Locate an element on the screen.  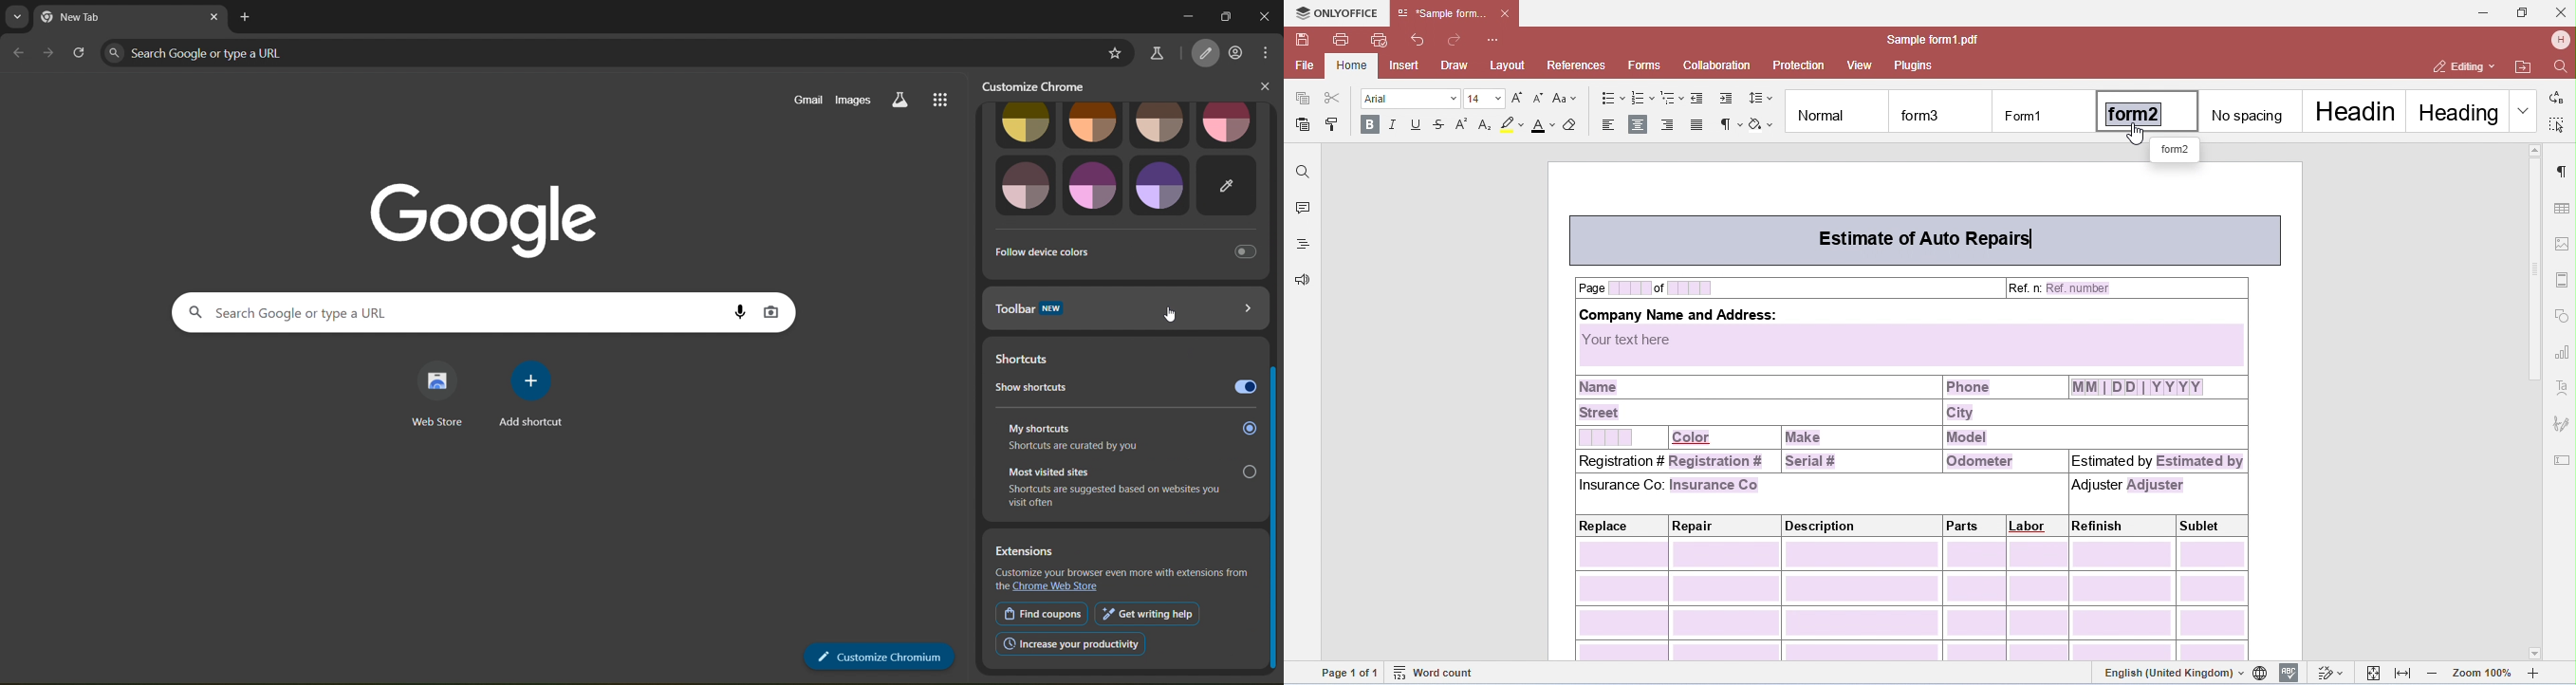
follow device colors is located at coordinates (1128, 250).